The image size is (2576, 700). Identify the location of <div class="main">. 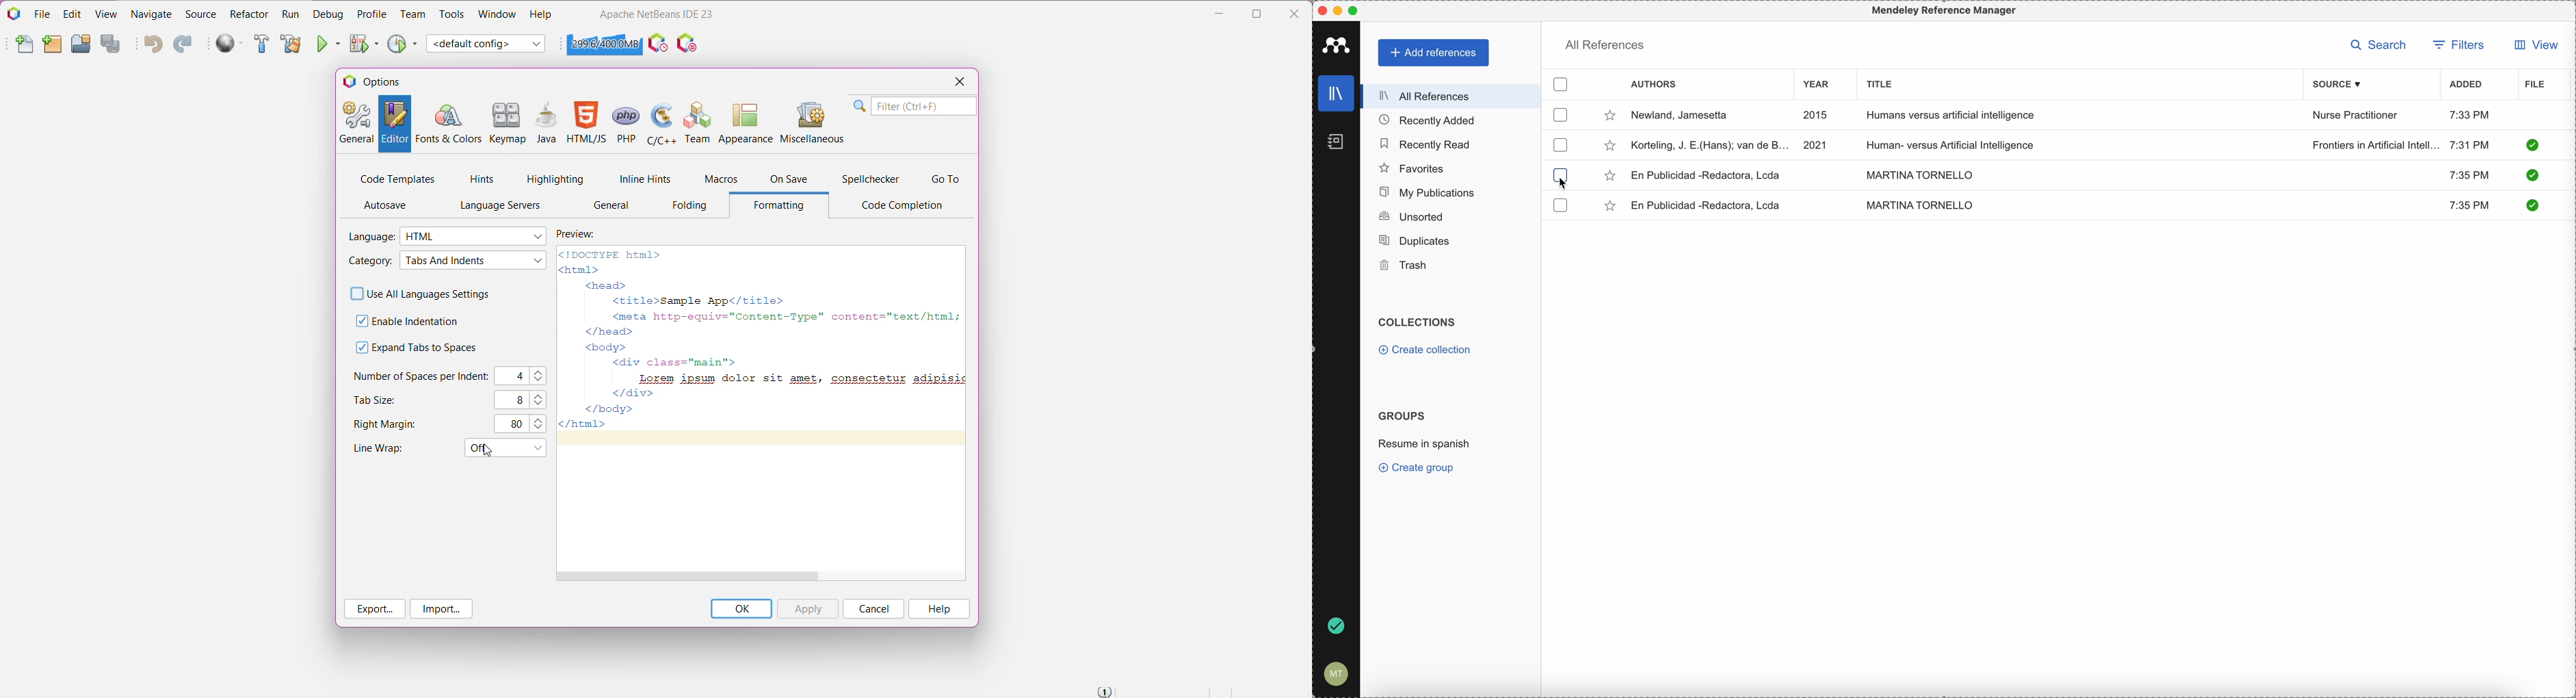
(674, 363).